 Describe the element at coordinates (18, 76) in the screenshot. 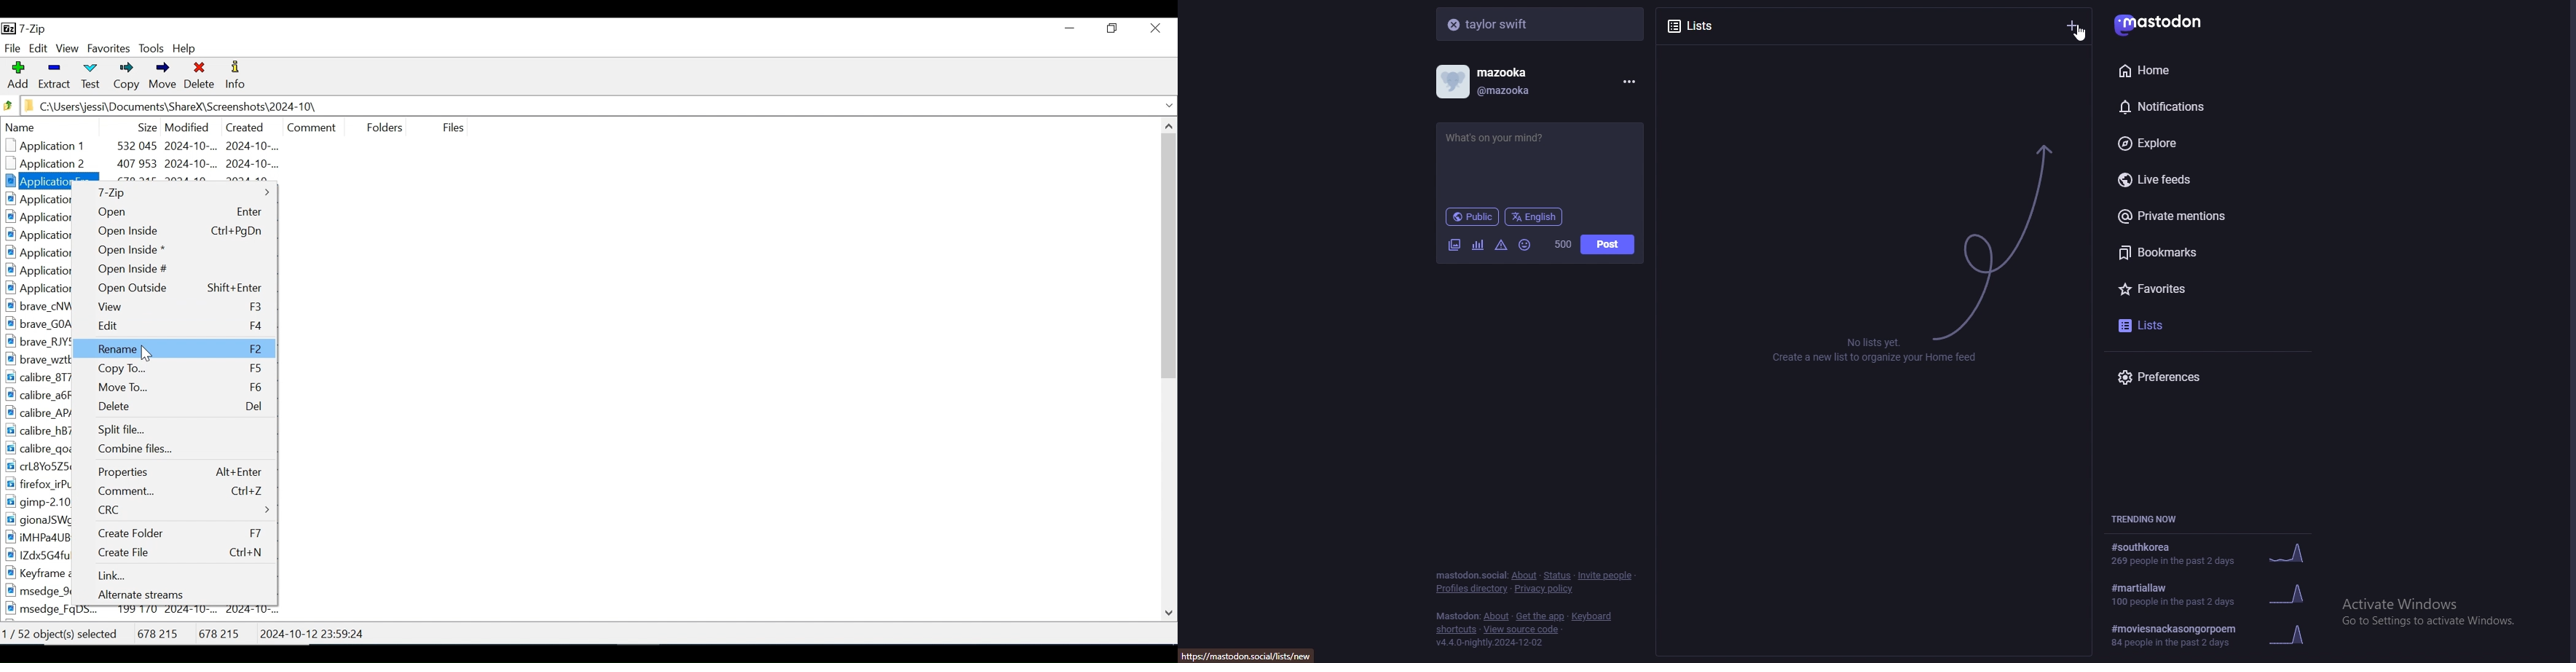

I see `Add` at that location.